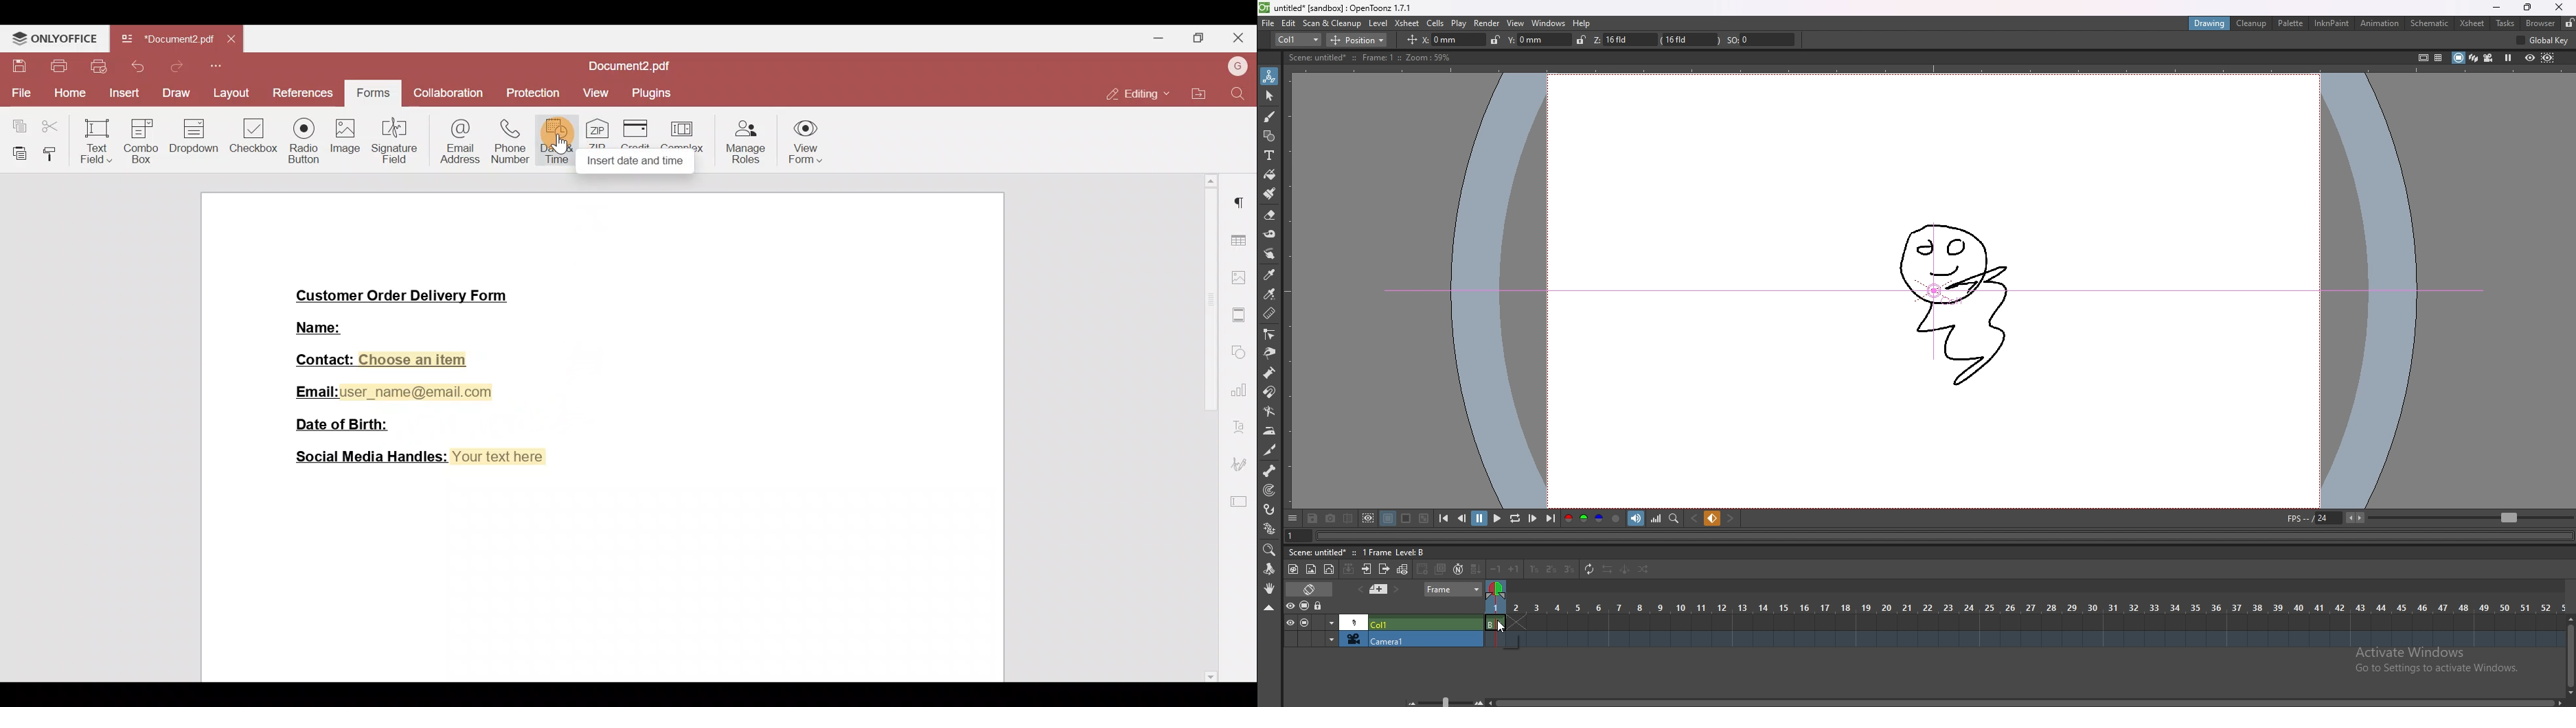 This screenshot has width=2576, height=728. Describe the element at coordinates (1332, 23) in the screenshot. I see `scan and cleanup` at that location.